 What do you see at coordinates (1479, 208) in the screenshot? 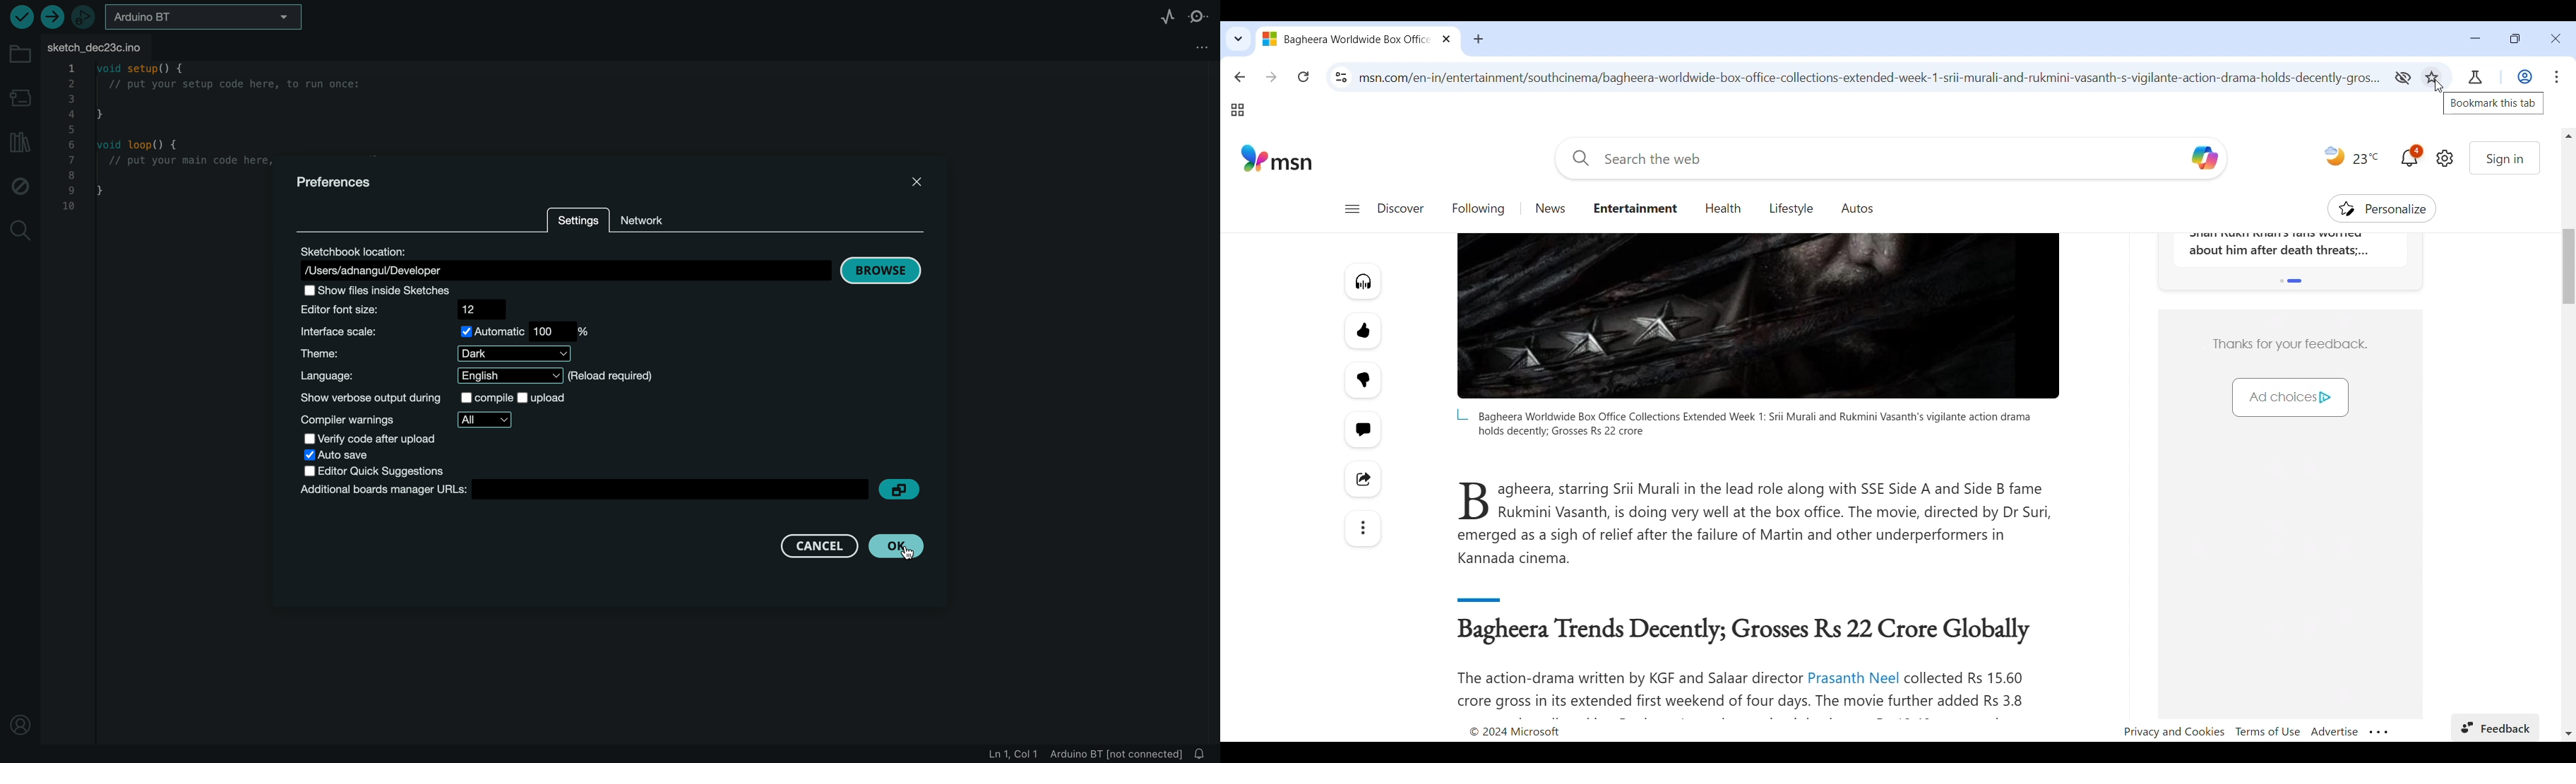
I see `Go to following page` at bounding box center [1479, 208].